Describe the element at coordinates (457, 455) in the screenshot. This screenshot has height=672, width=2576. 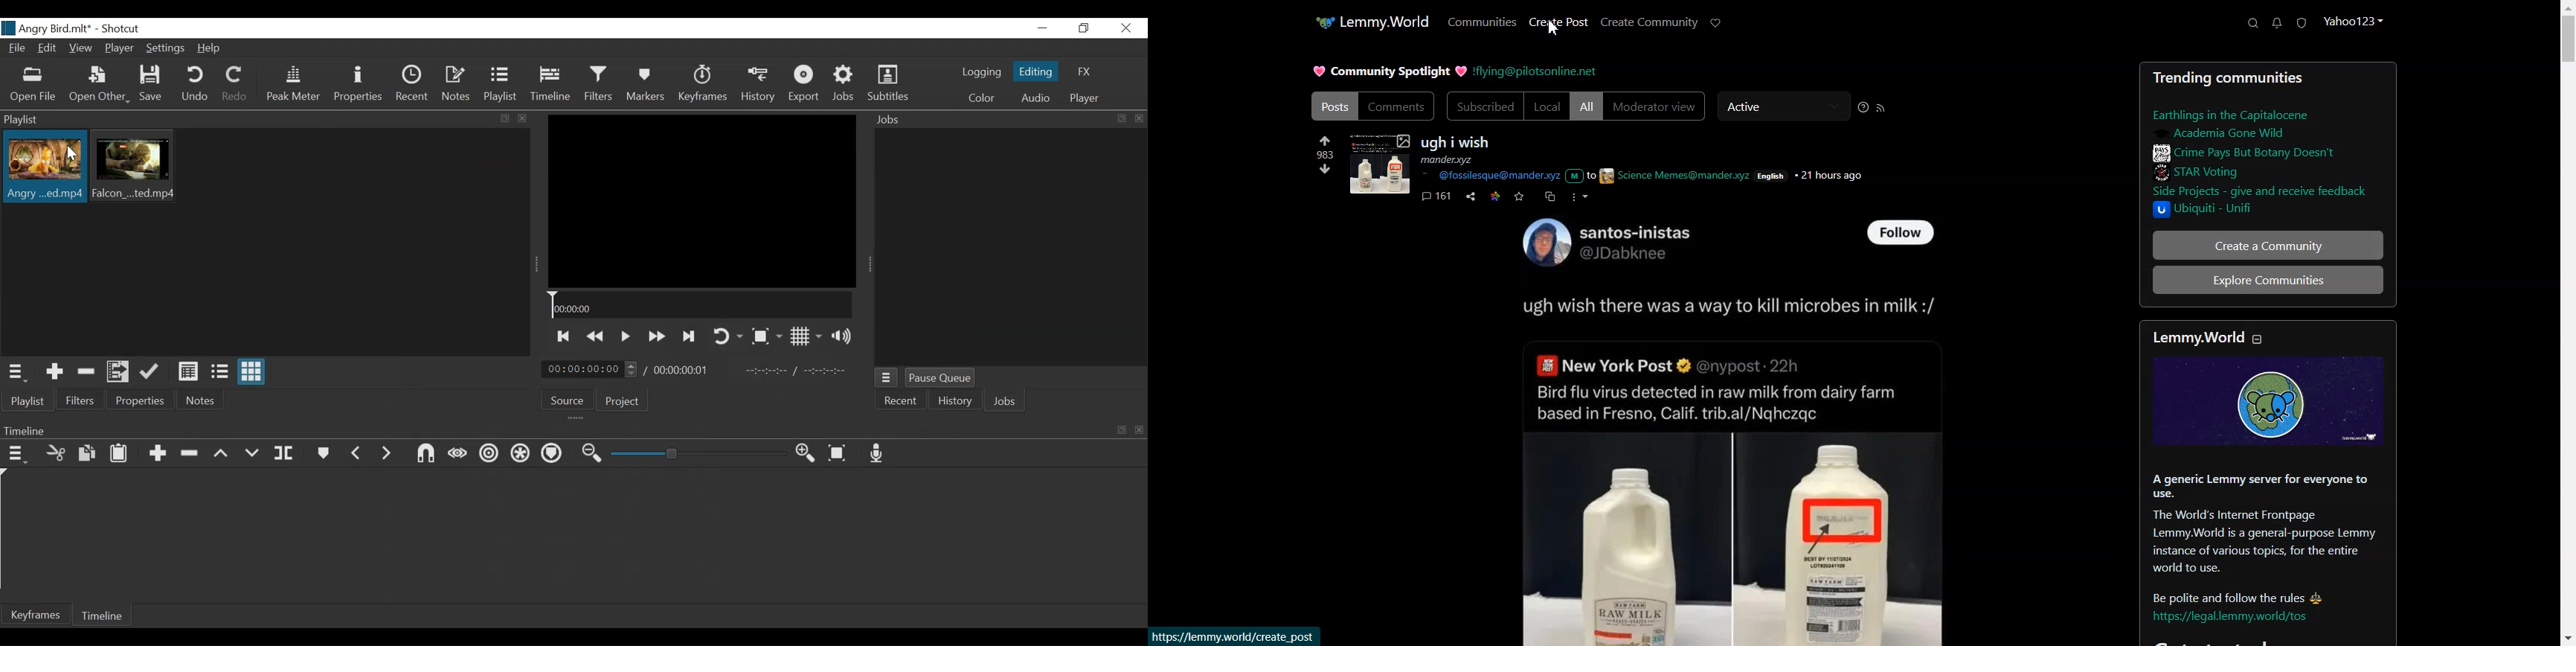
I see `Scrub while dragging` at that location.